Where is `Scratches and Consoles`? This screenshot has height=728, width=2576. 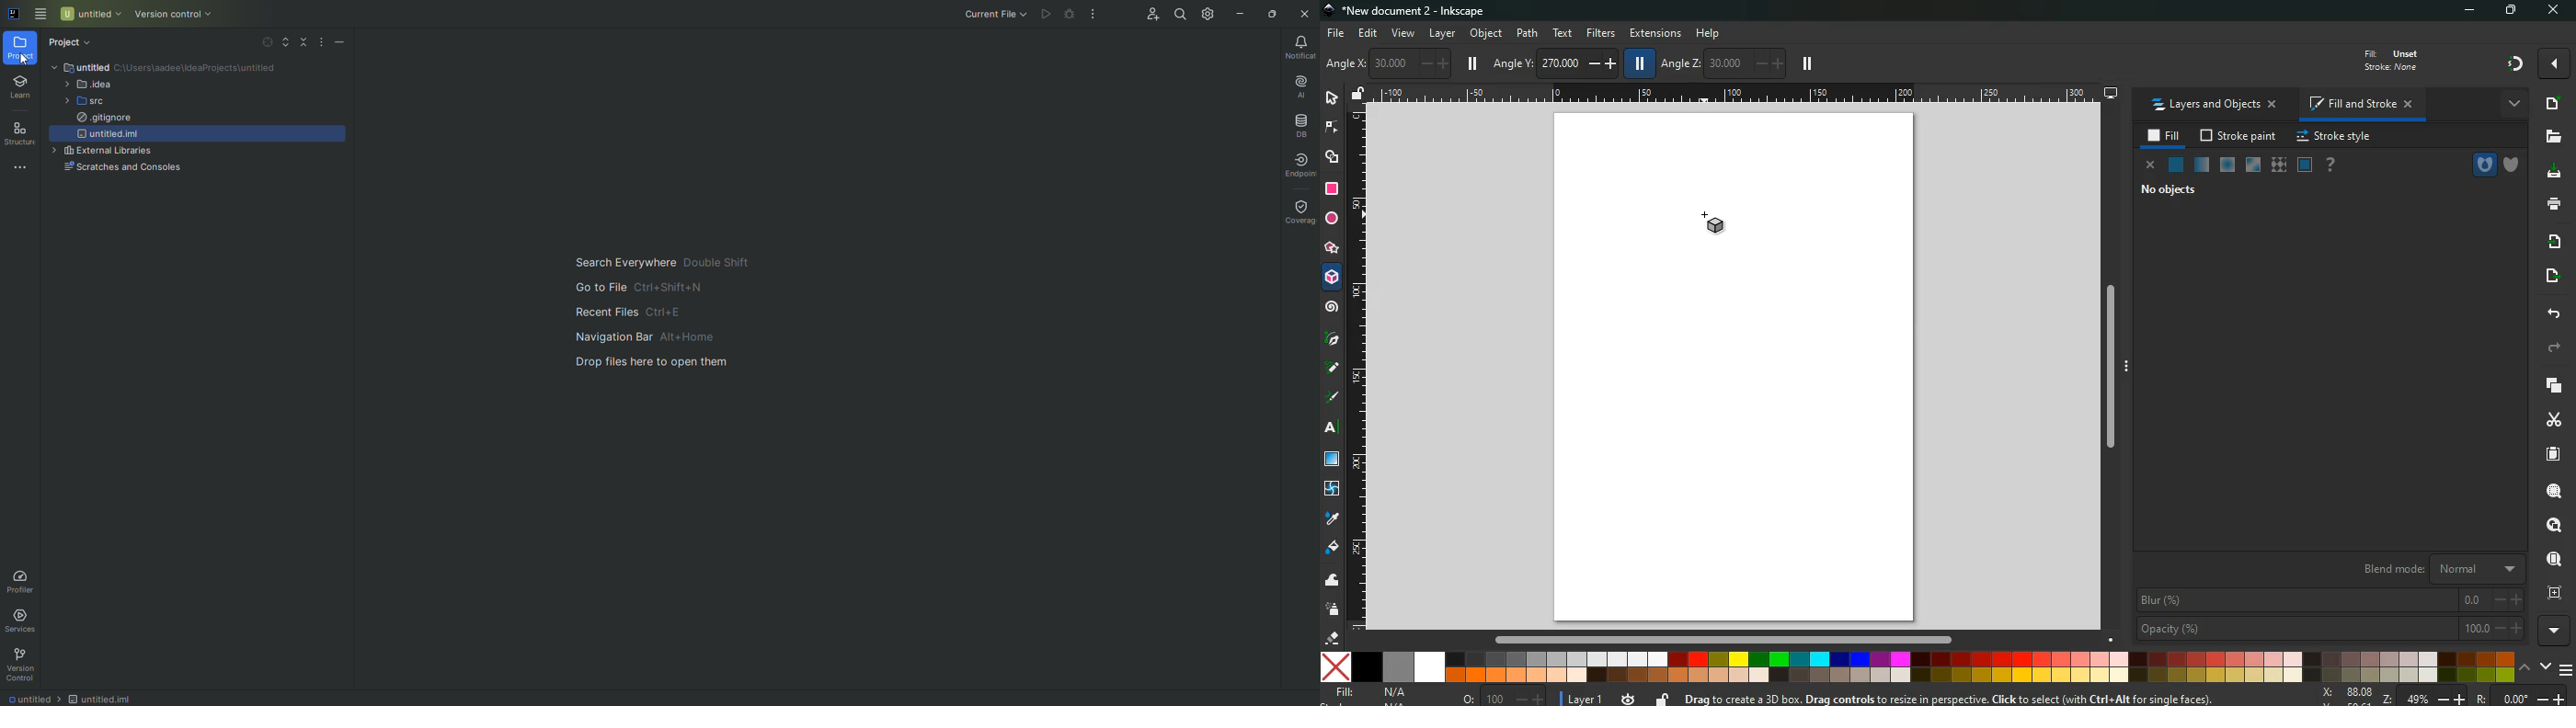 Scratches and Consoles is located at coordinates (122, 169).